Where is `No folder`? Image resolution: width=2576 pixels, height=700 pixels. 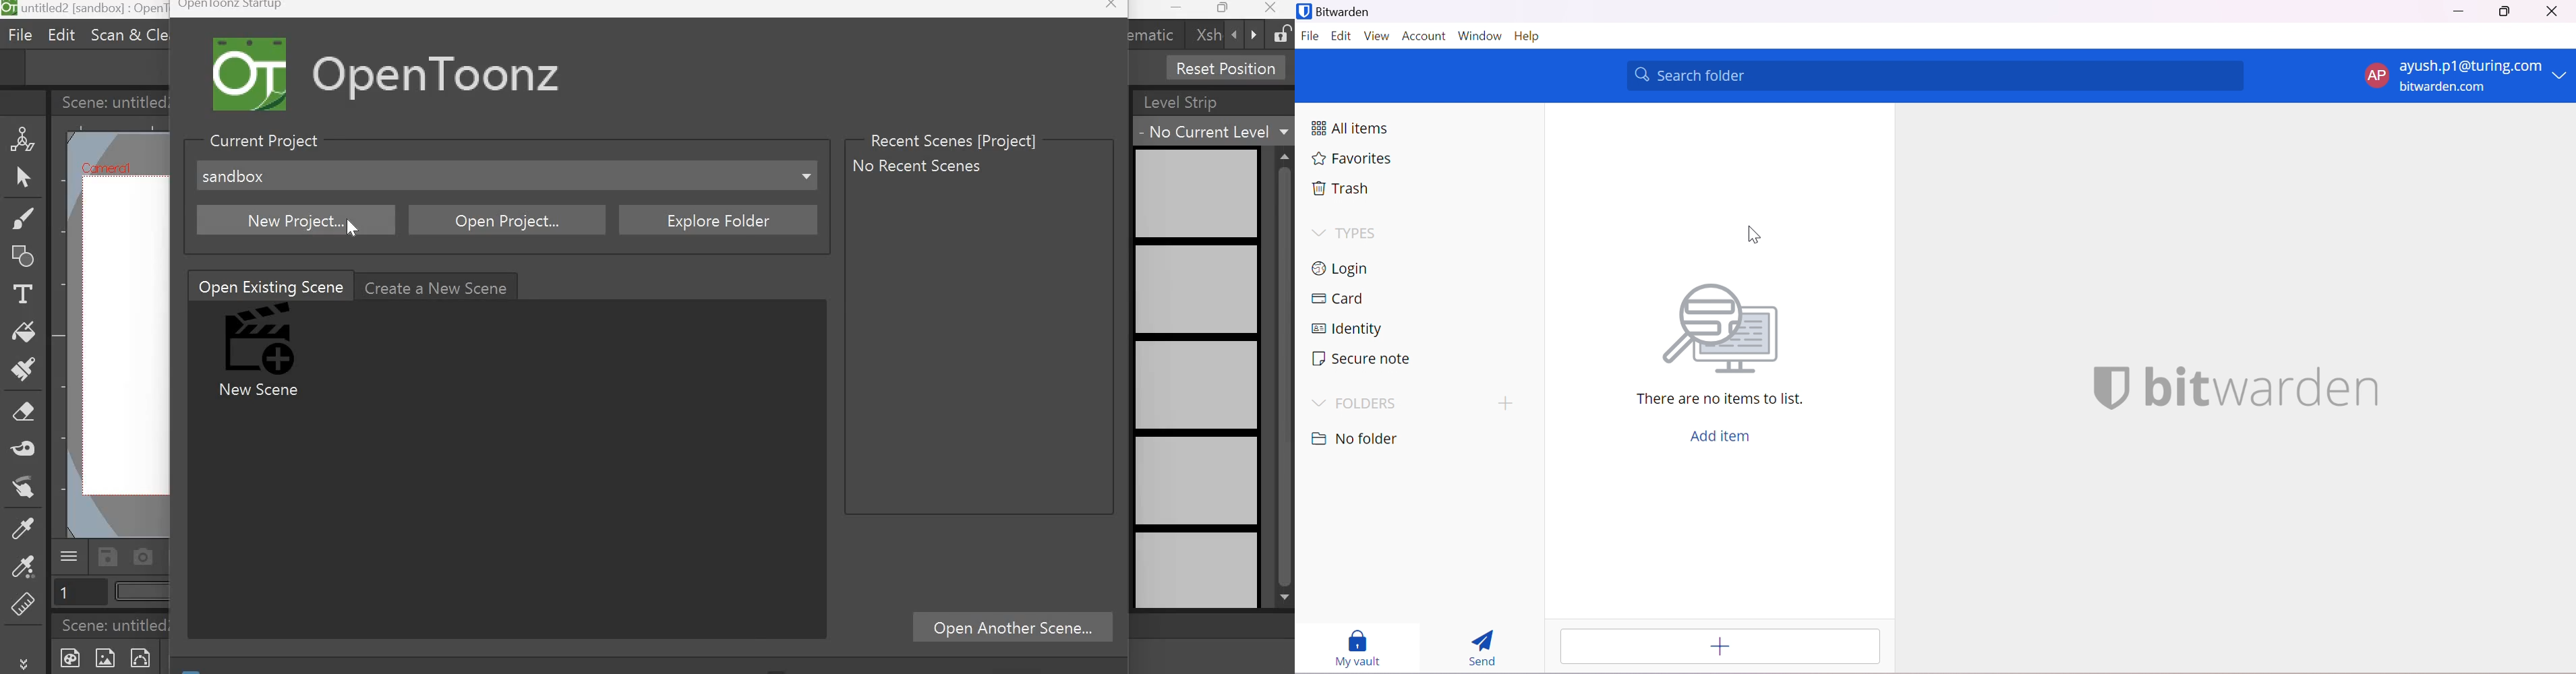
No folder is located at coordinates (1357, 440).